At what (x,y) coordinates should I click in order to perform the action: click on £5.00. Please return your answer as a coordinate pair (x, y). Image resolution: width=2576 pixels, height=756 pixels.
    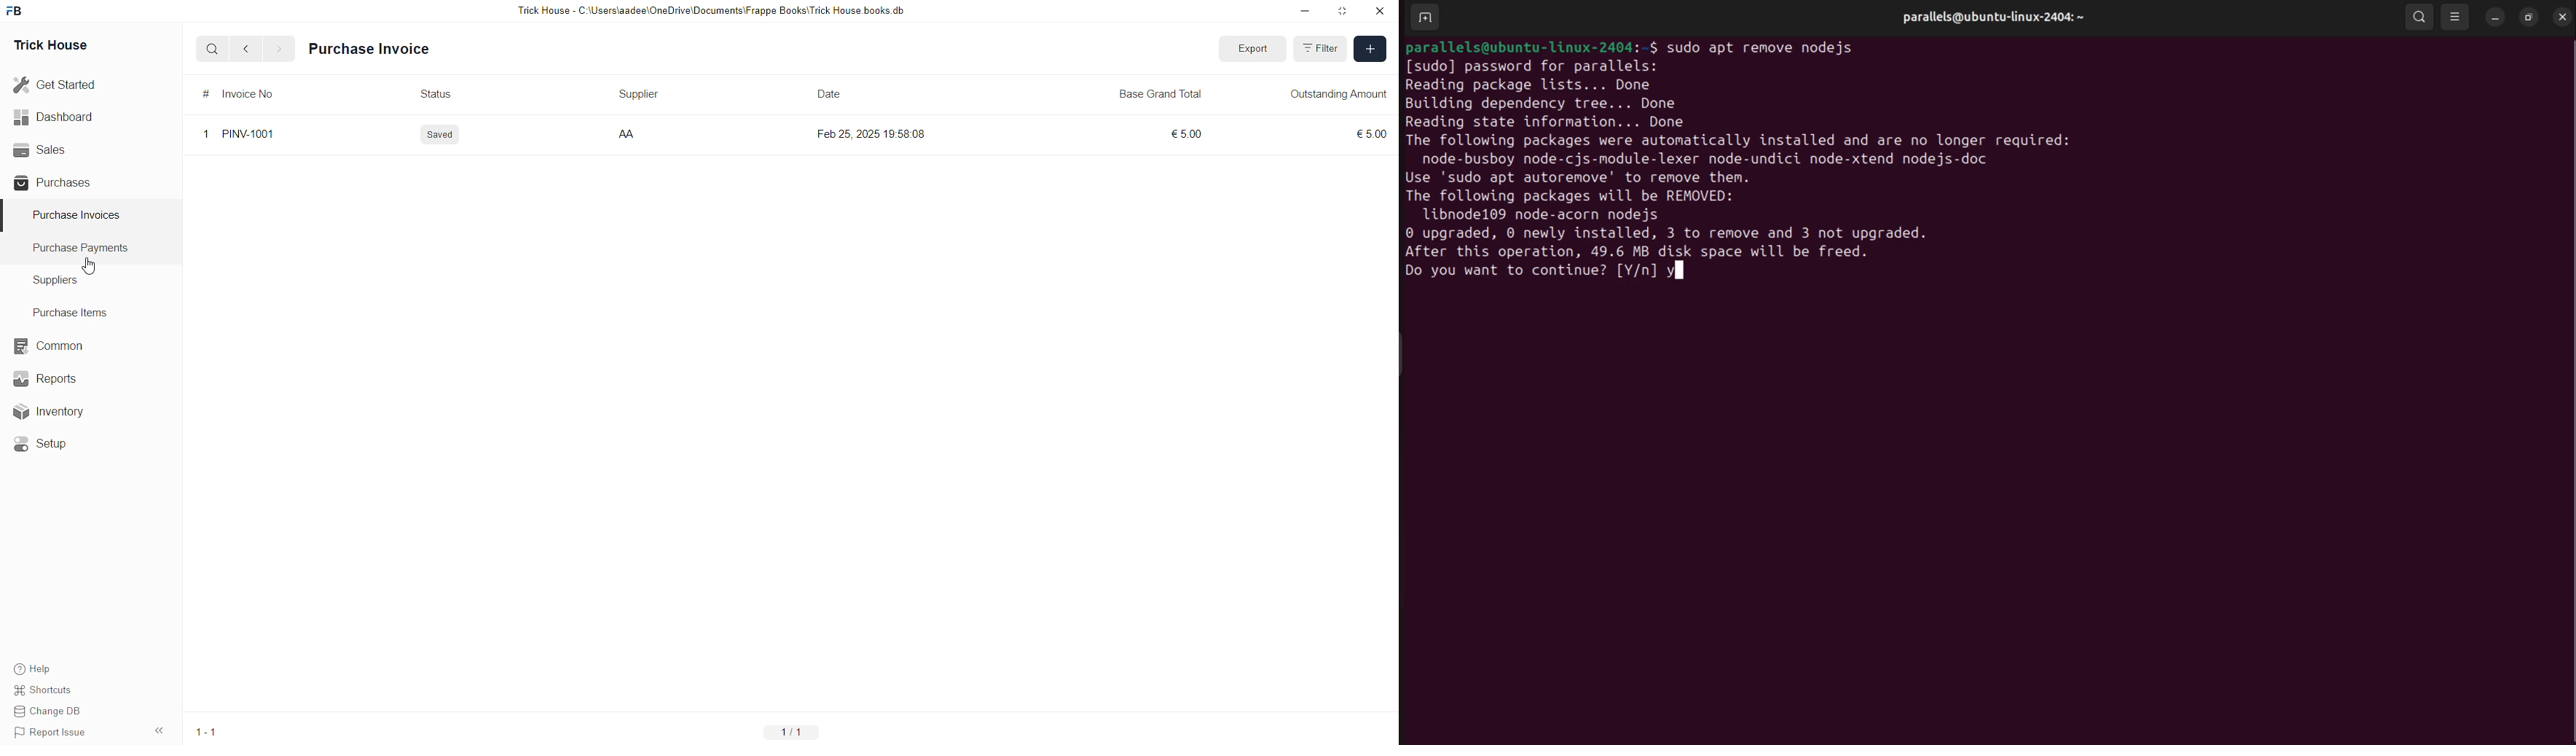
    Looking at the image, I should click on (1187, 137).